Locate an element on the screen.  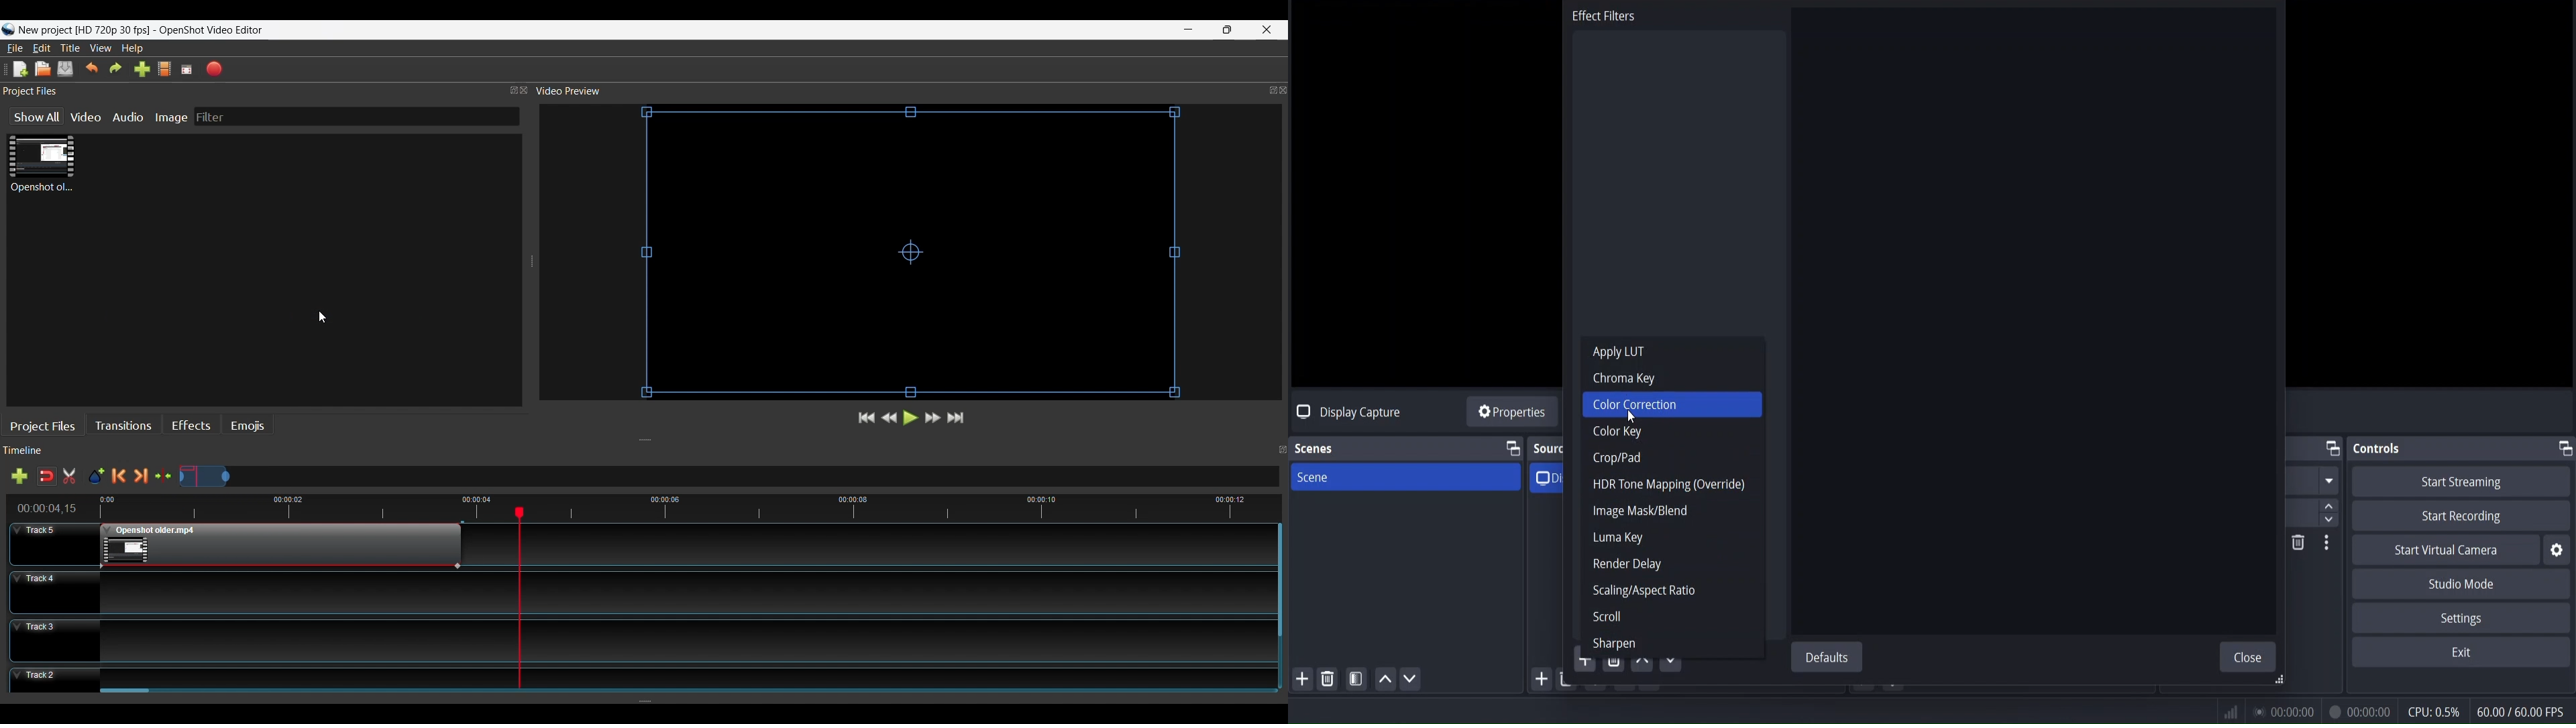
color correction is located at coordinates (1635, 404).